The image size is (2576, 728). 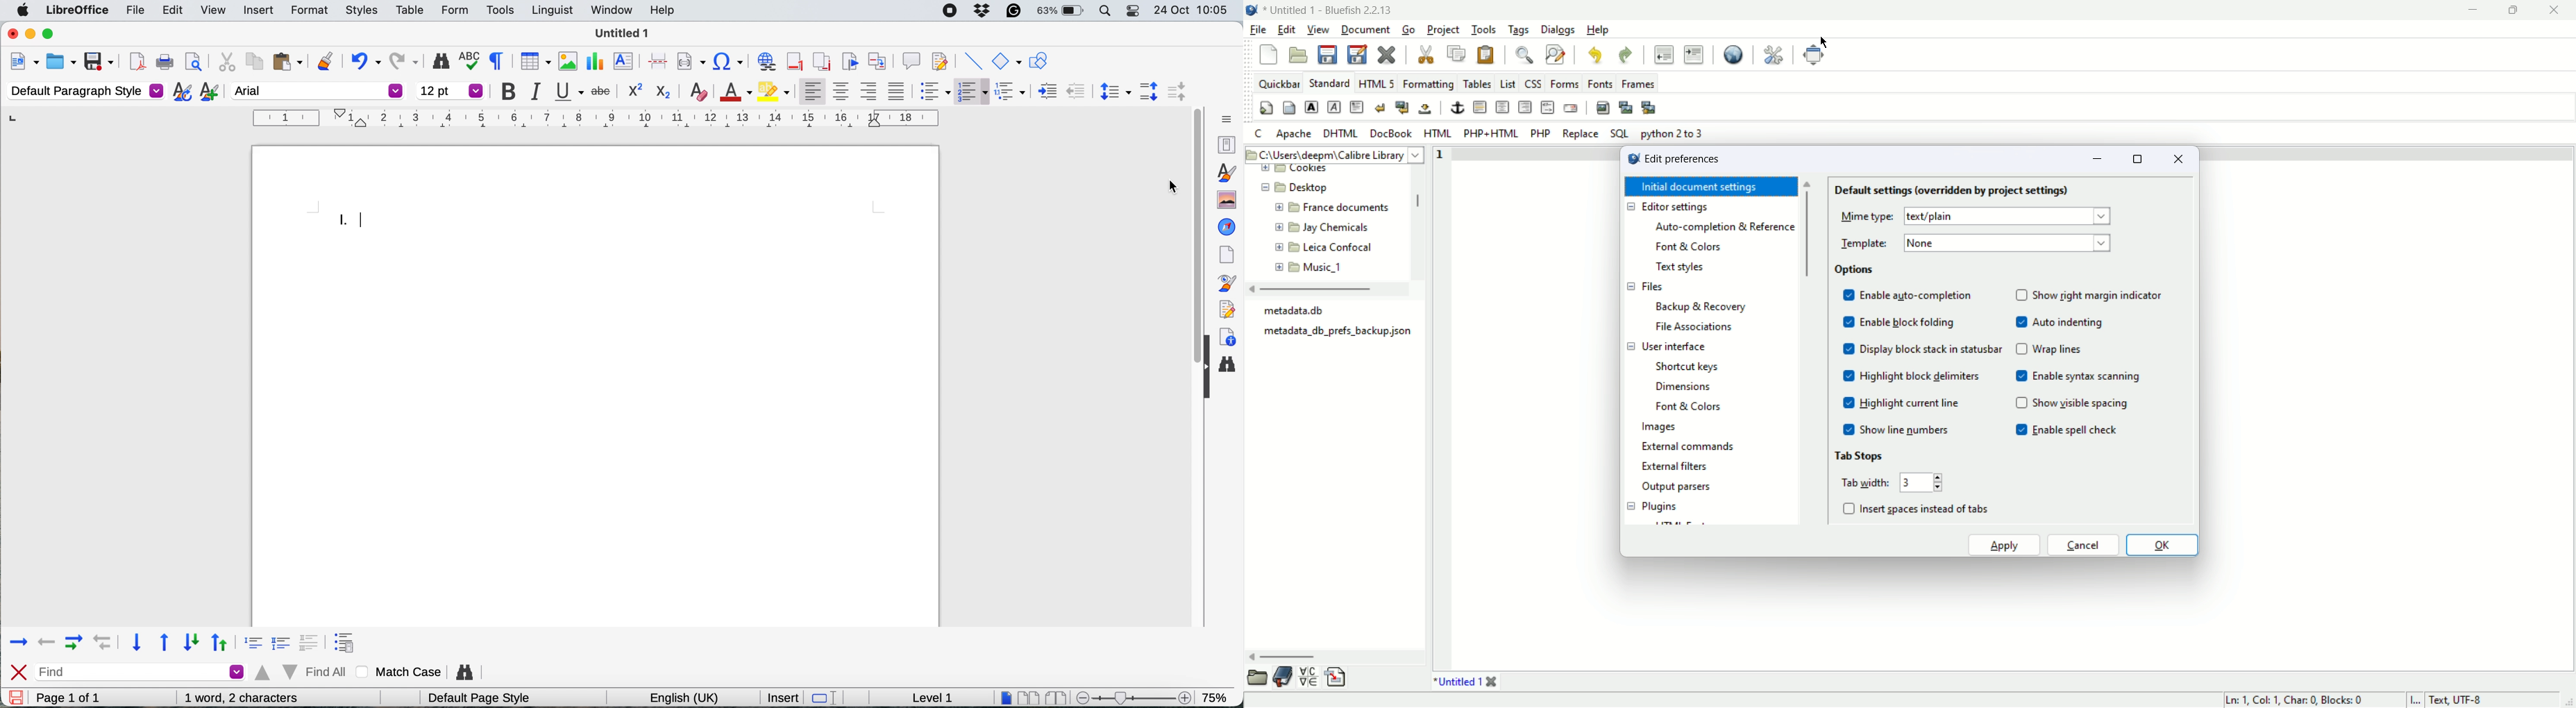 What do you see at coordinates (362, 11) in the screenshot?
I see `styles` at bounding box center [362, 11].